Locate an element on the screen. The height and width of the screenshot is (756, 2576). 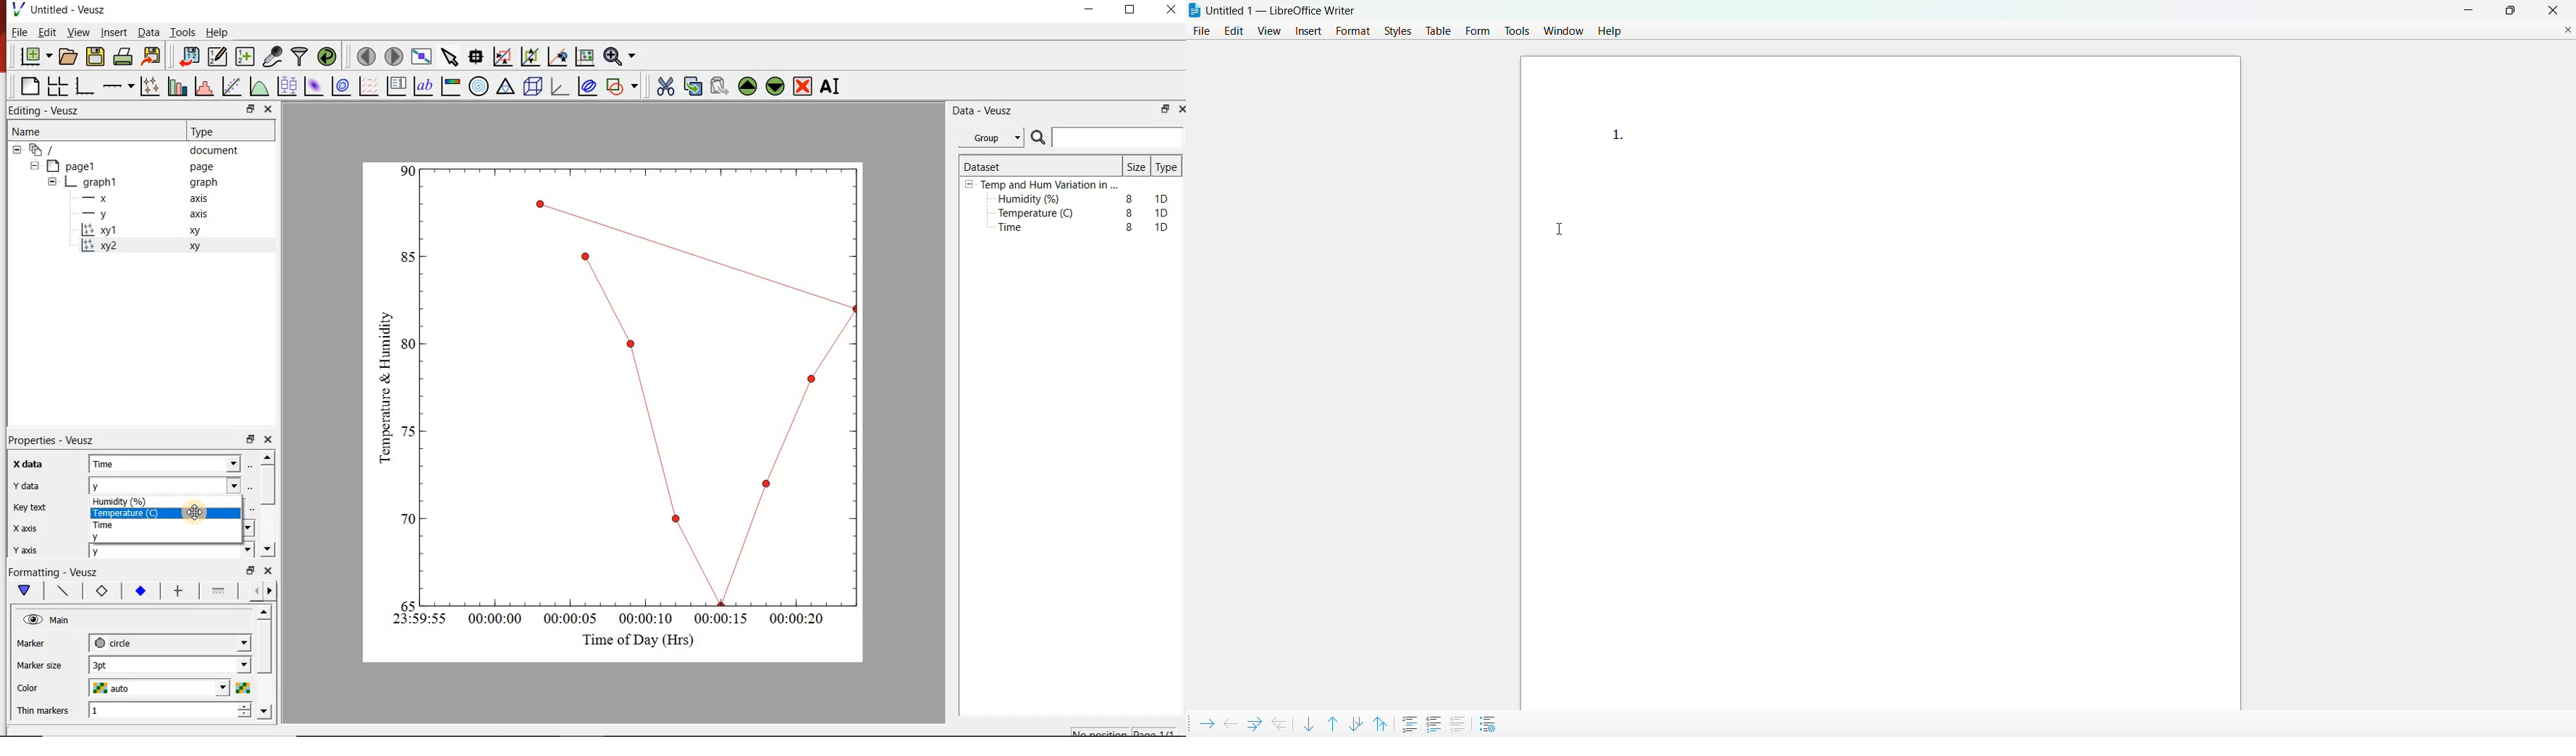
Type is located at coordinates (212, 131).